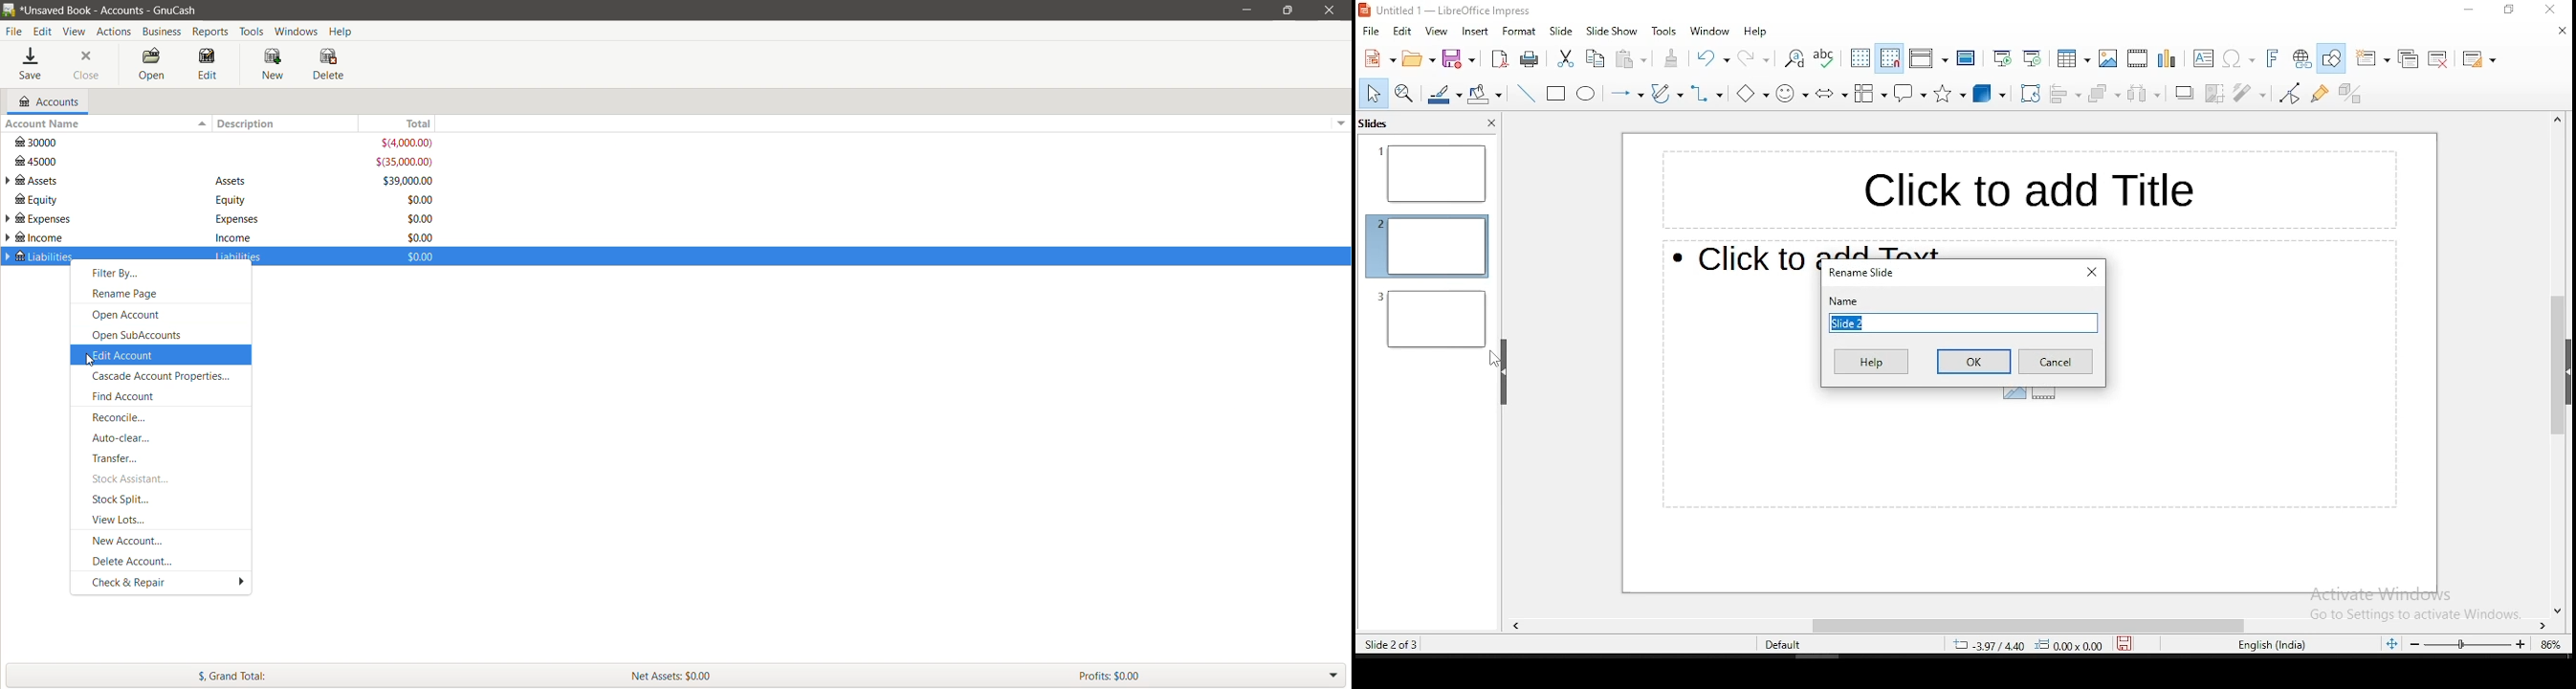 The height and width of the screenshot is (700, 2576). What do you see at coordinates (1496, 363) in the screenshot?
I see `mouse pointer` at bounding box center [1496, 363].